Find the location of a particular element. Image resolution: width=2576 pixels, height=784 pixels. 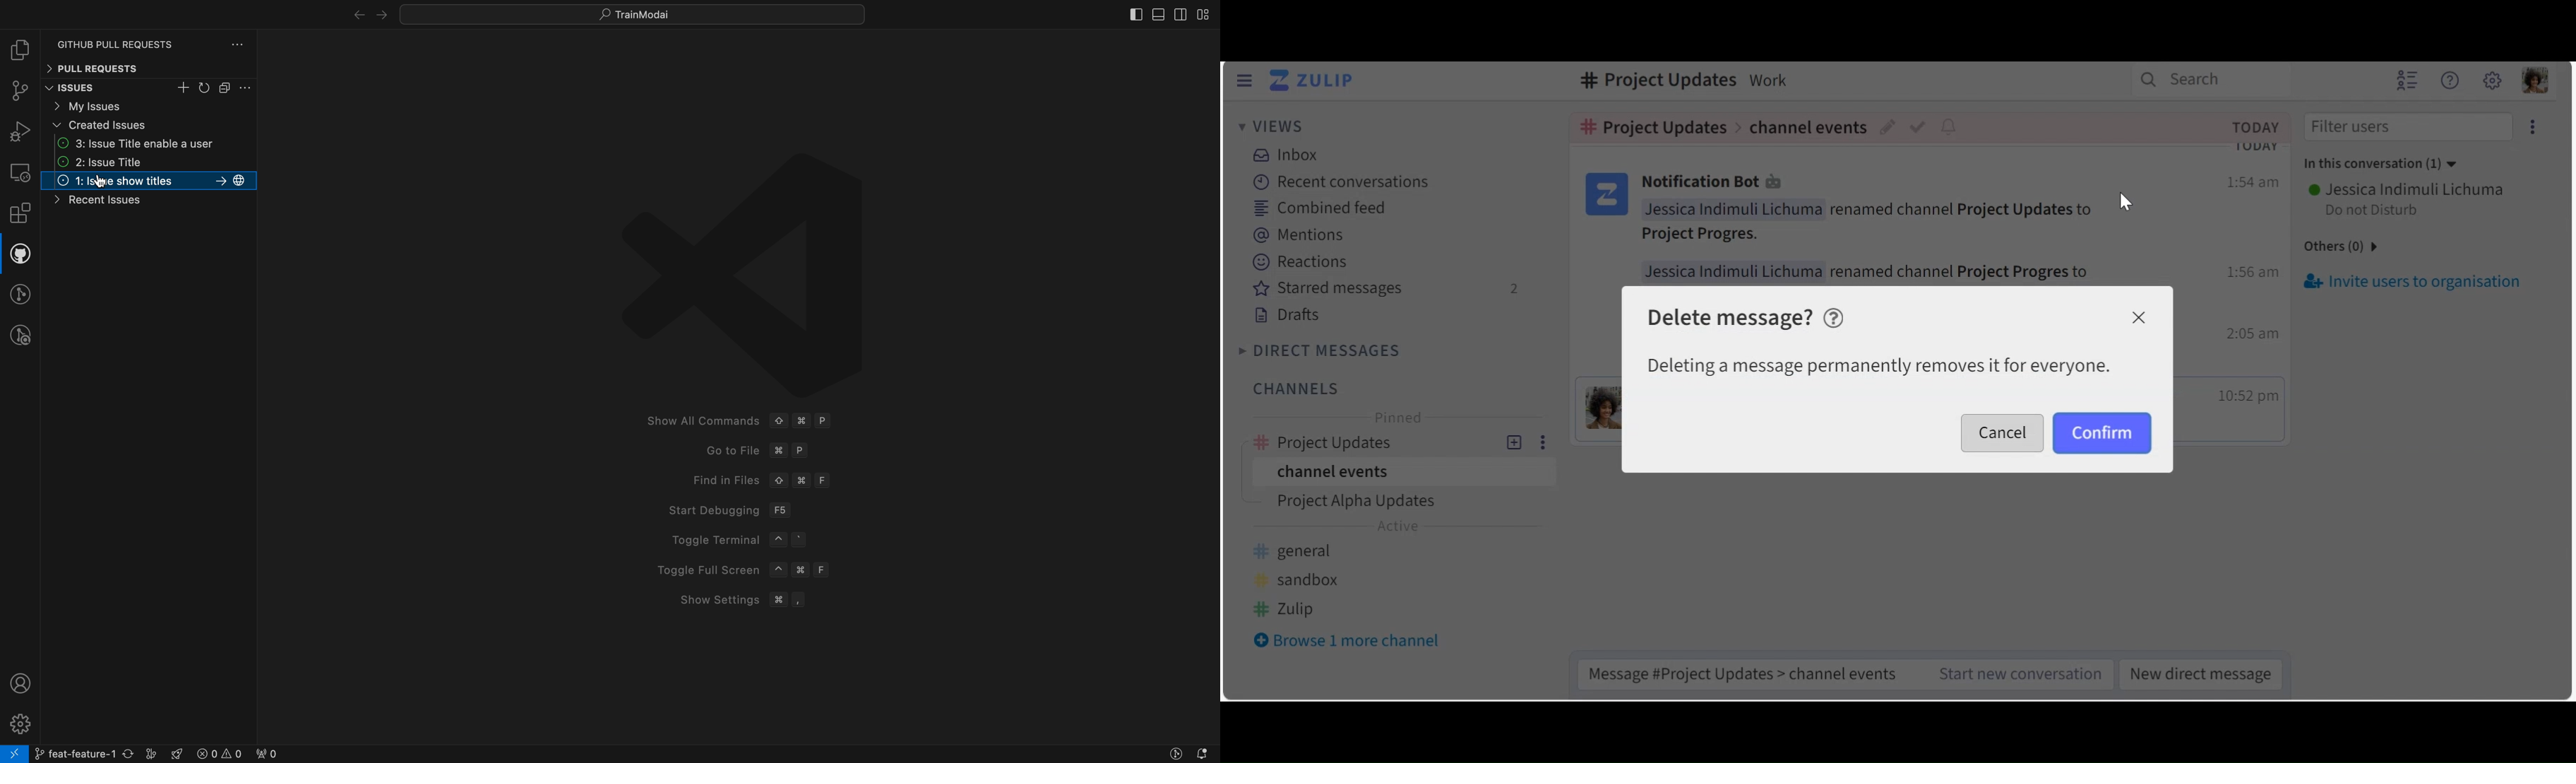

error logs is located at coordinates (236, 753).